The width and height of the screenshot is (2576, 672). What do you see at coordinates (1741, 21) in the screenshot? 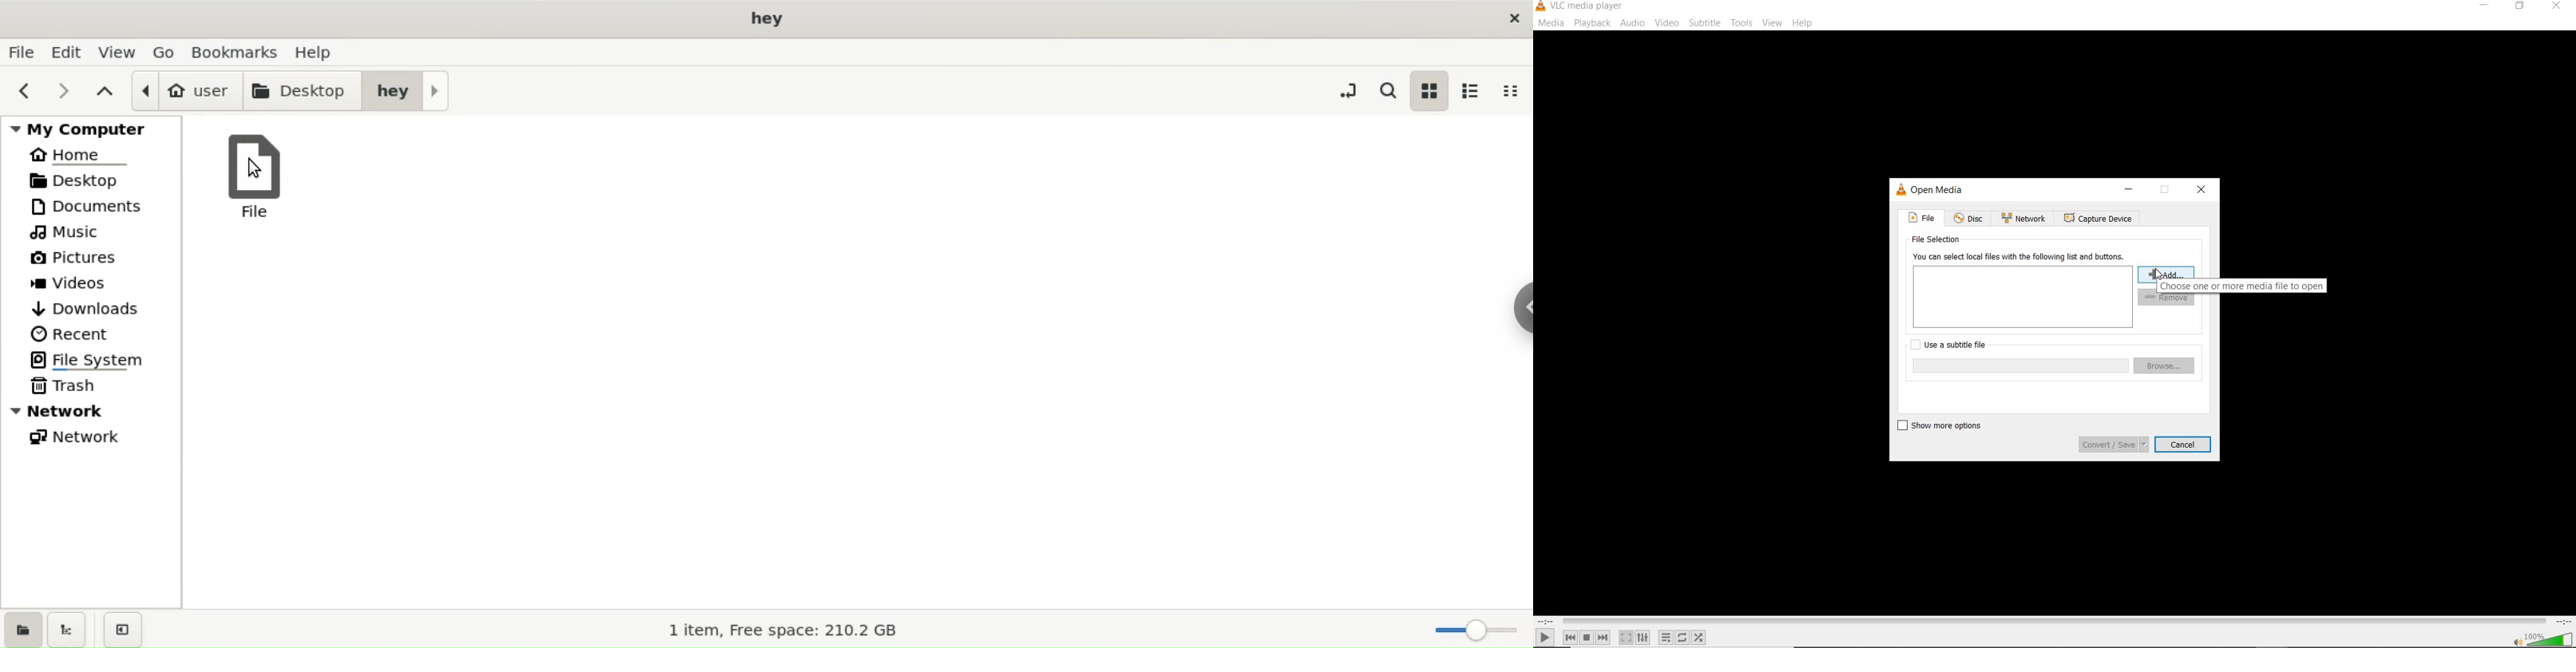
I see `tools` at bounding box center [1741, 21].